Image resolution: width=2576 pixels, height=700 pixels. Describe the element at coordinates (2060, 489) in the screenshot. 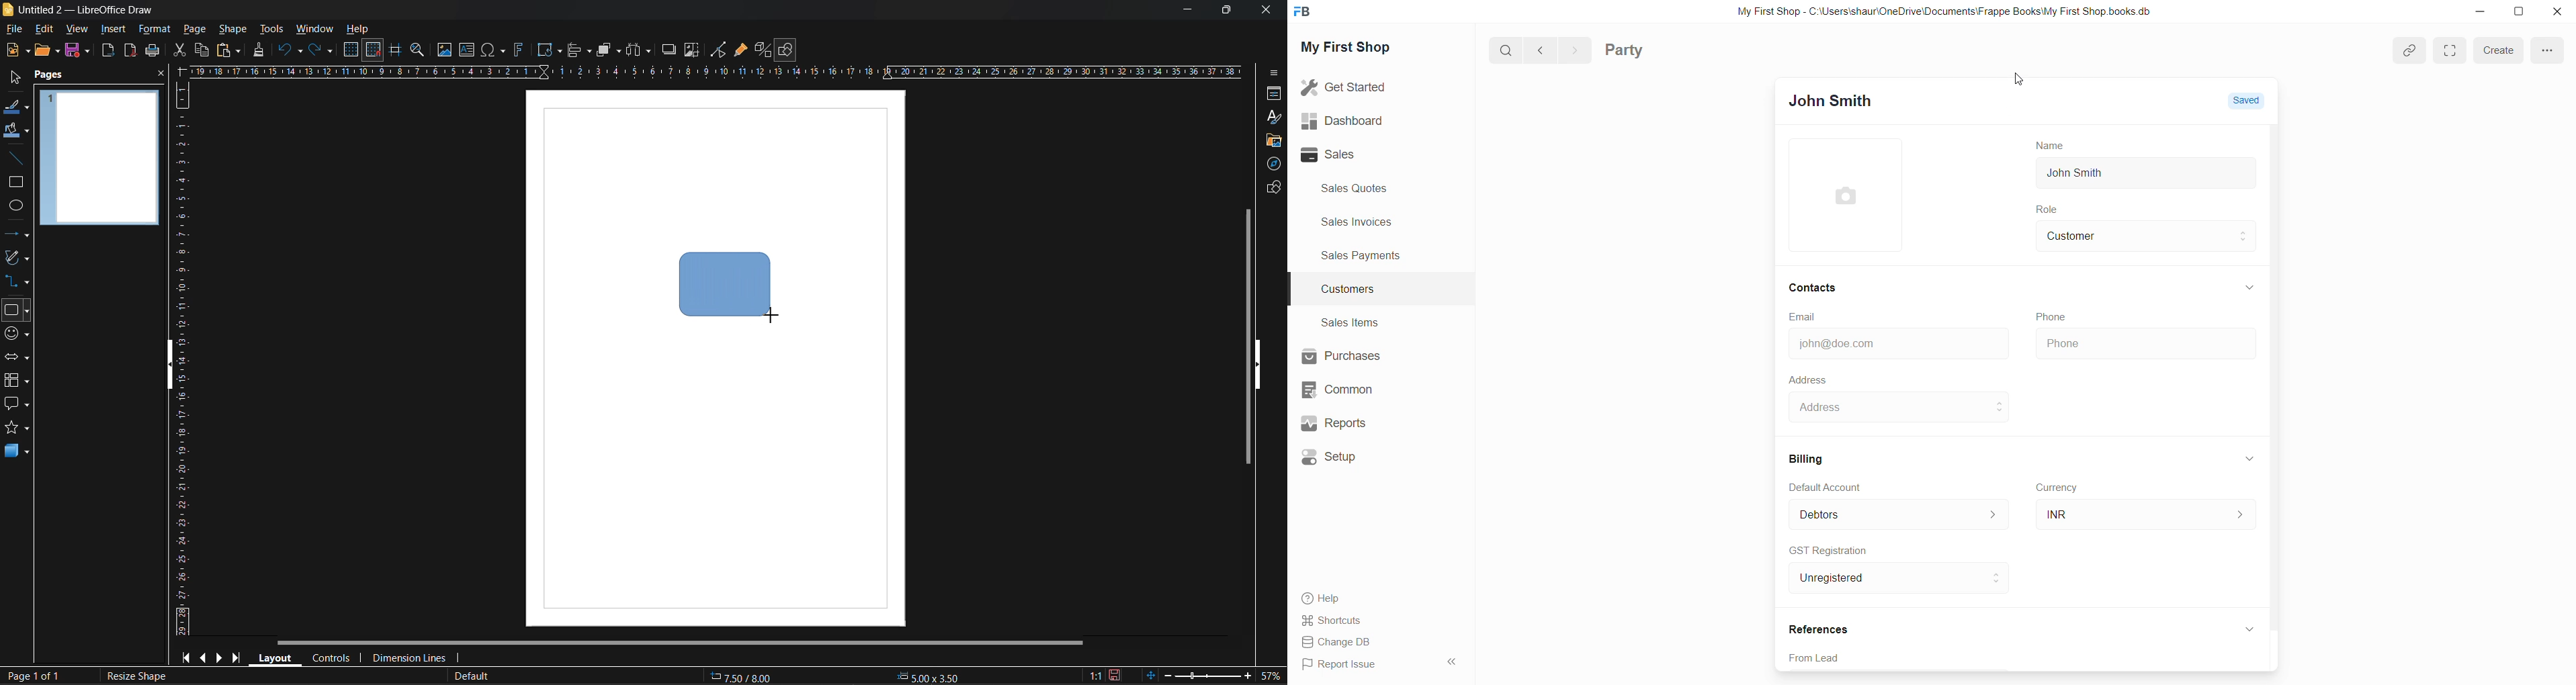

I see `Currency` at that location.